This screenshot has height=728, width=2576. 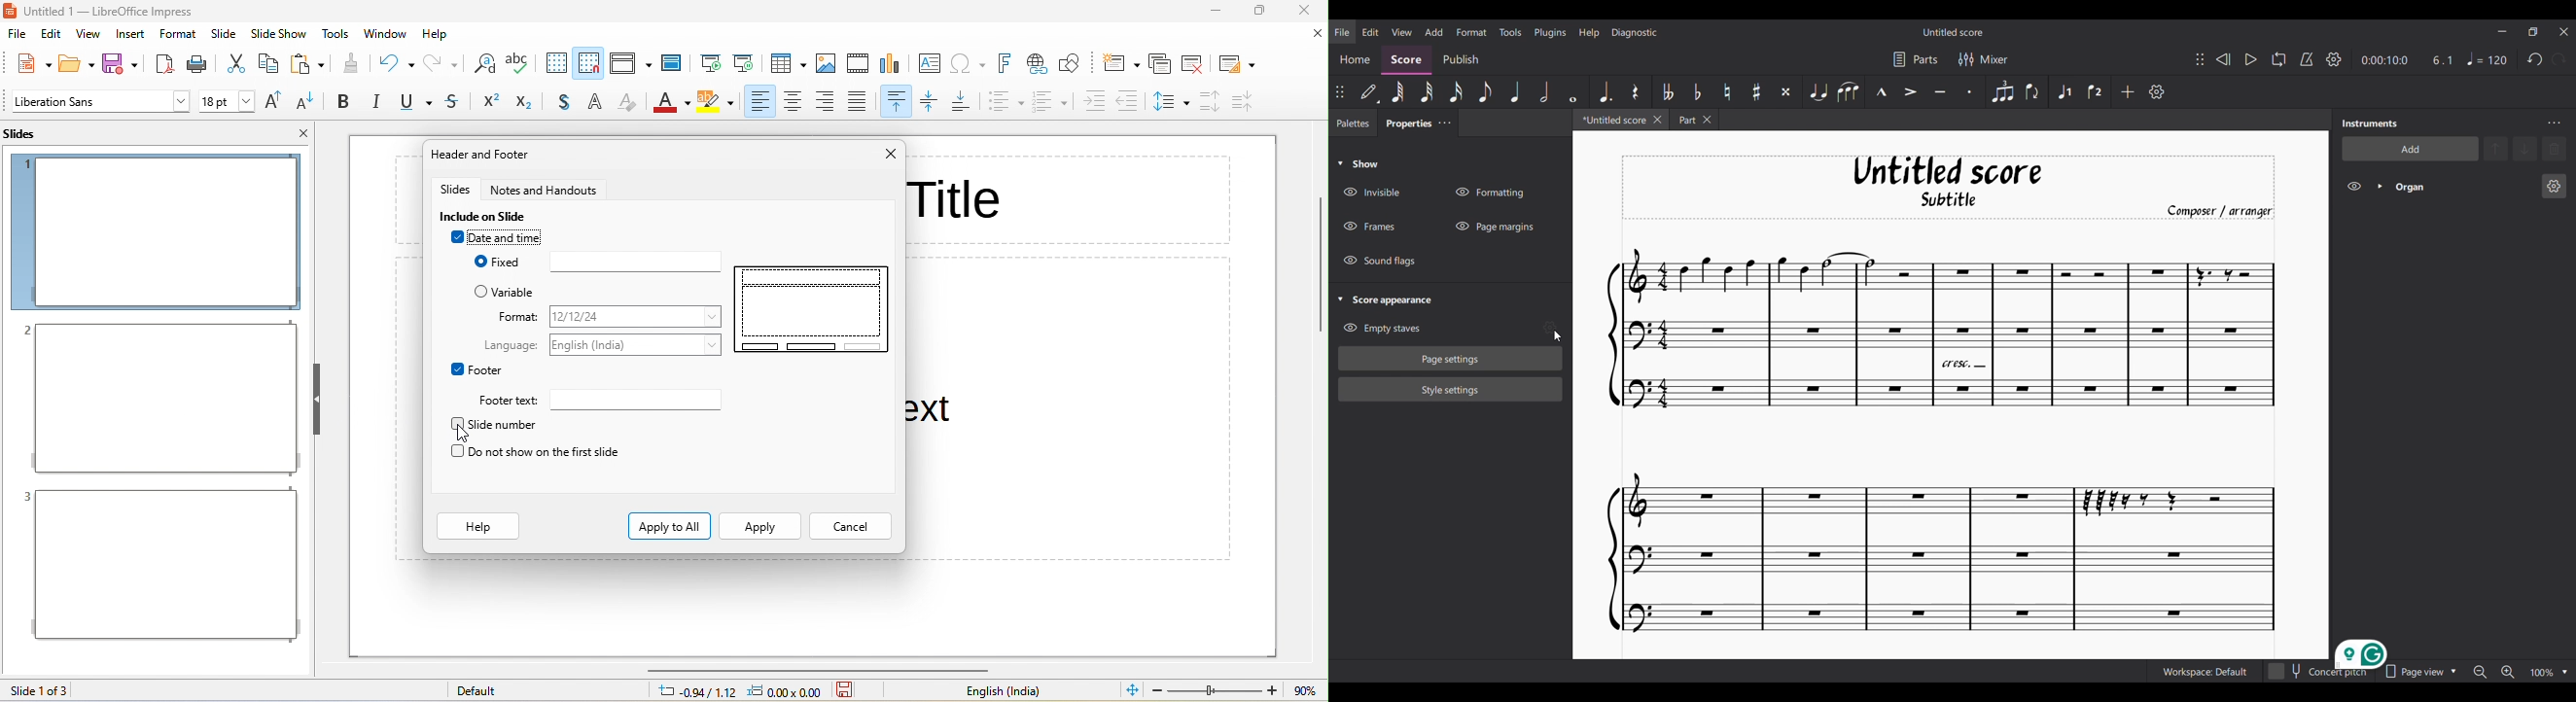 What do you see at coordinates (692, 692) in the screenshot?
I see `0.94/1.12` at bounding box center [692, 692].